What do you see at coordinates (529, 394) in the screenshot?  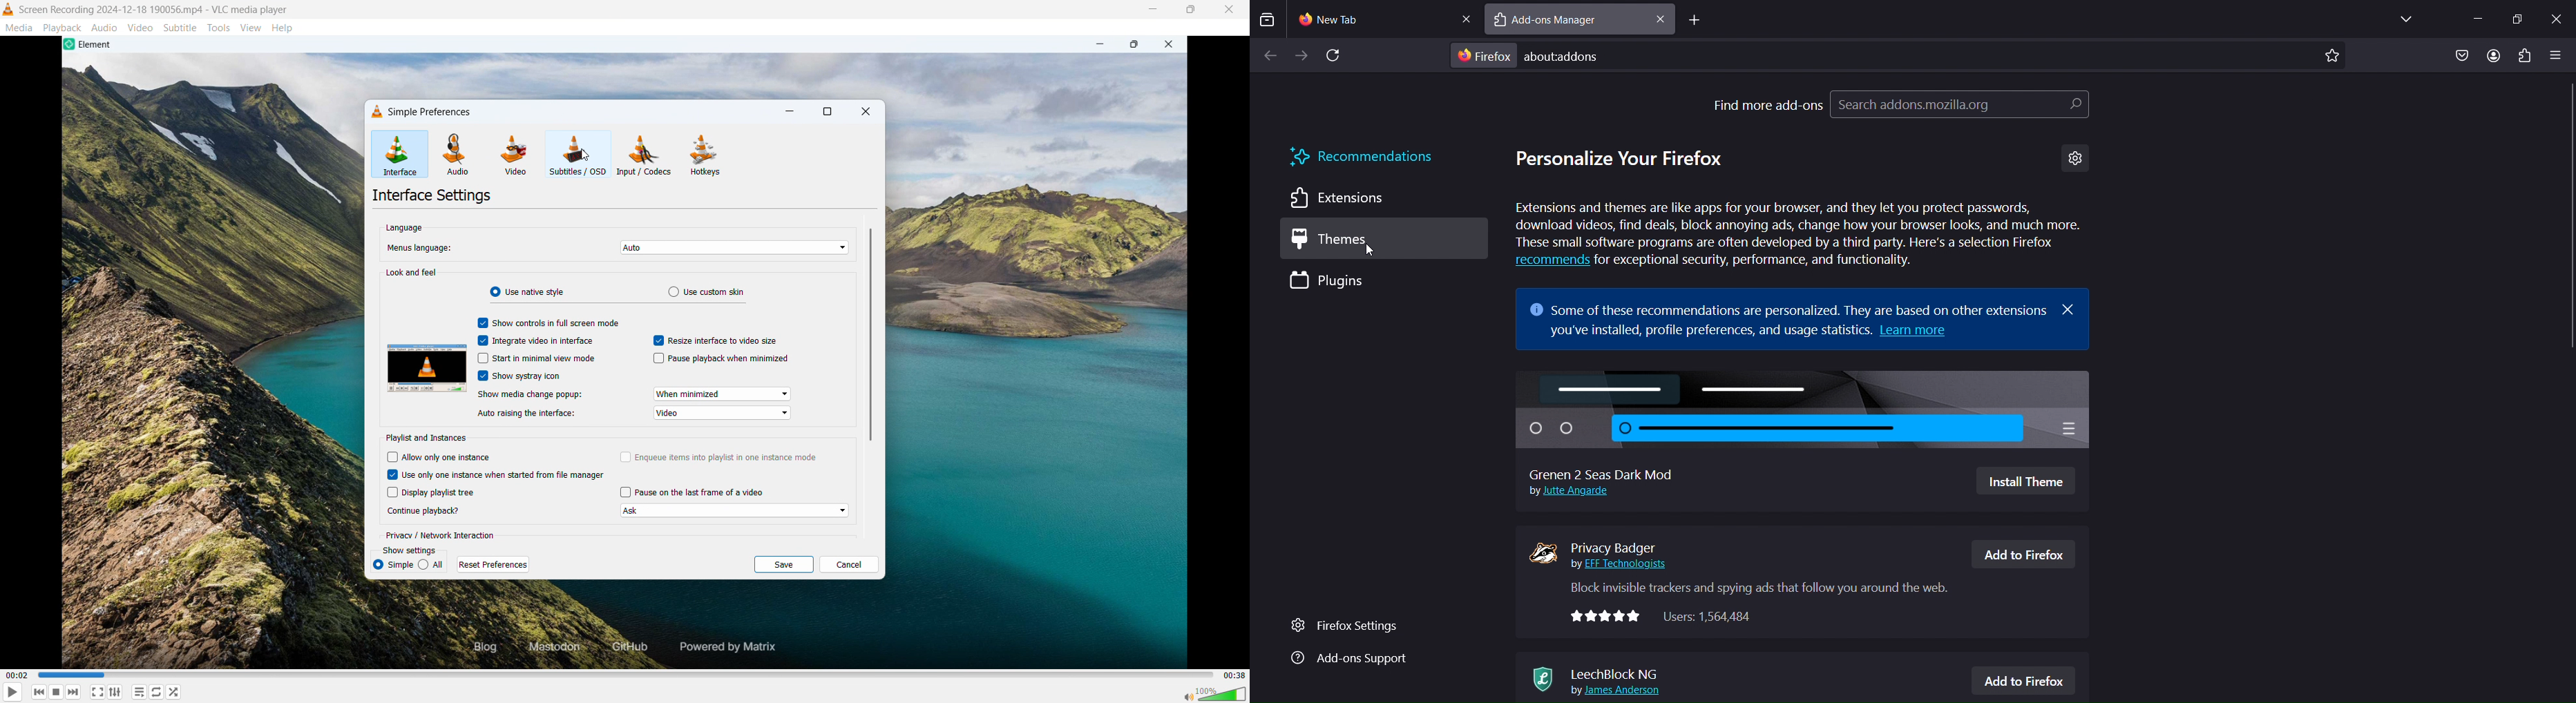 I see `Show media change popup:` at bounding box center [529, 394].